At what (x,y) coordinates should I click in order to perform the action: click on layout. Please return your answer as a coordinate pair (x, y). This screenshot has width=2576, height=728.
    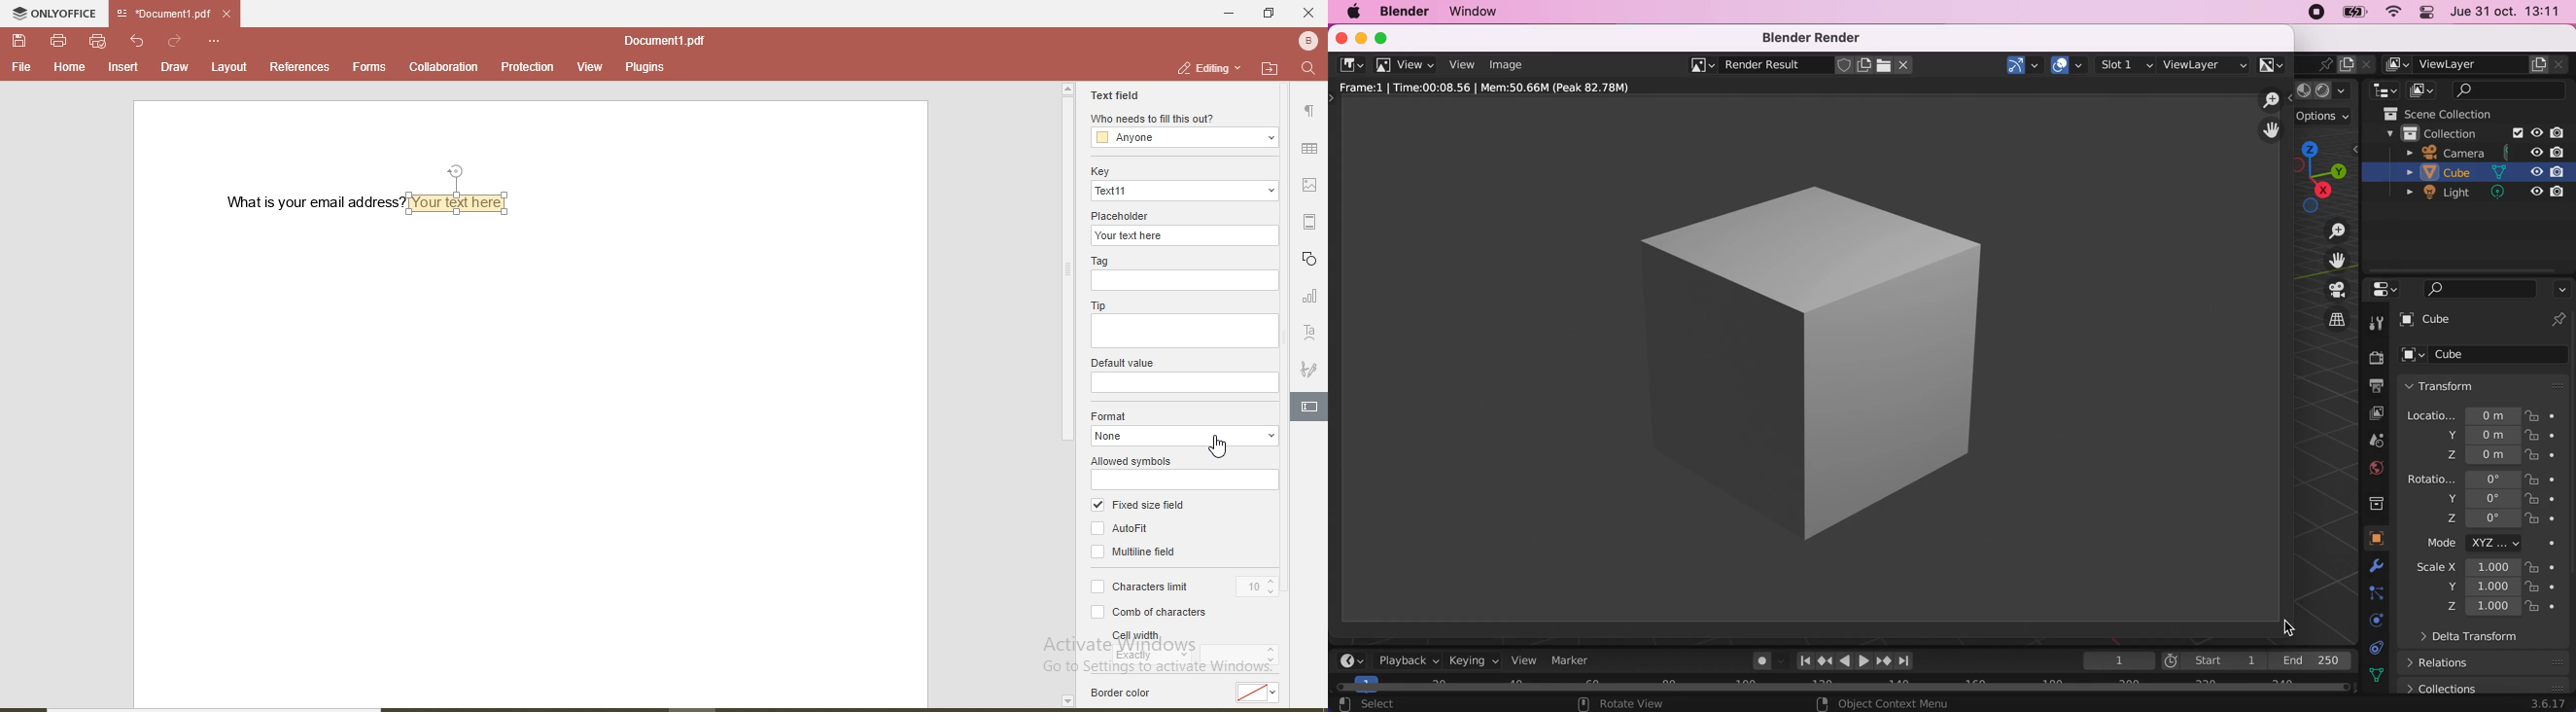
    Looking at the image, I should click on (230, 66).